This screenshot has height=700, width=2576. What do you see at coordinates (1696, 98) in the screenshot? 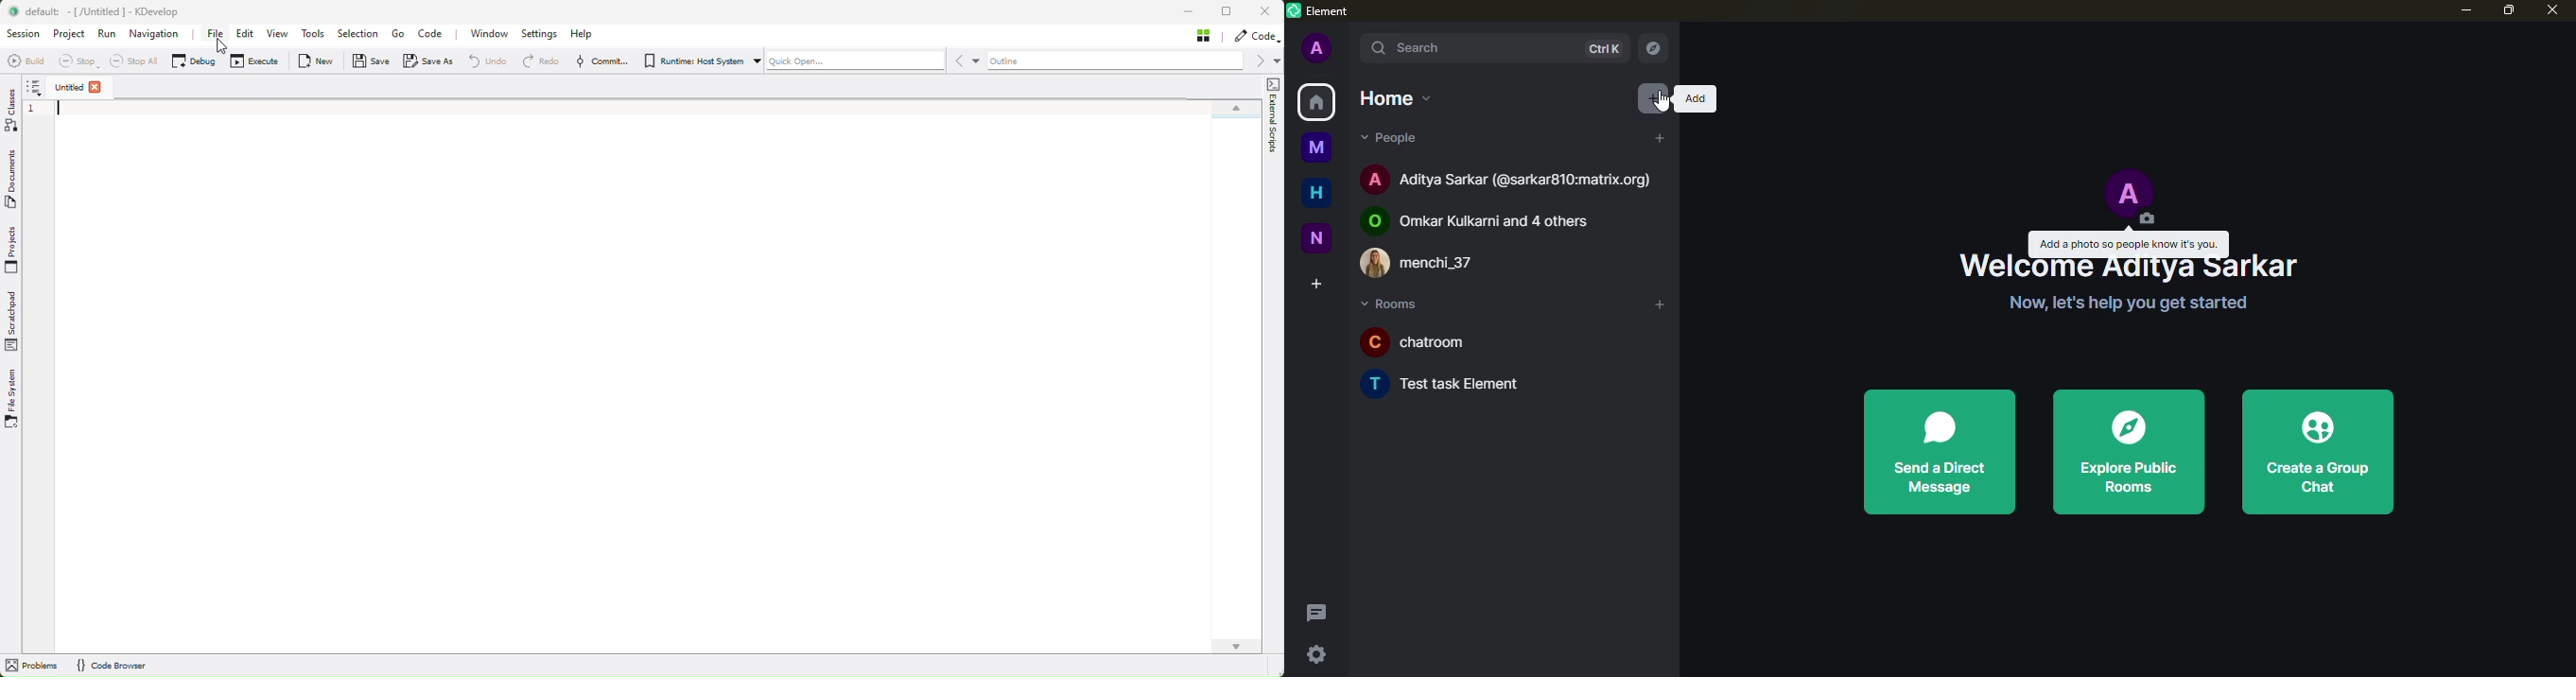
I see `add` at bounding box center [1696, 98].